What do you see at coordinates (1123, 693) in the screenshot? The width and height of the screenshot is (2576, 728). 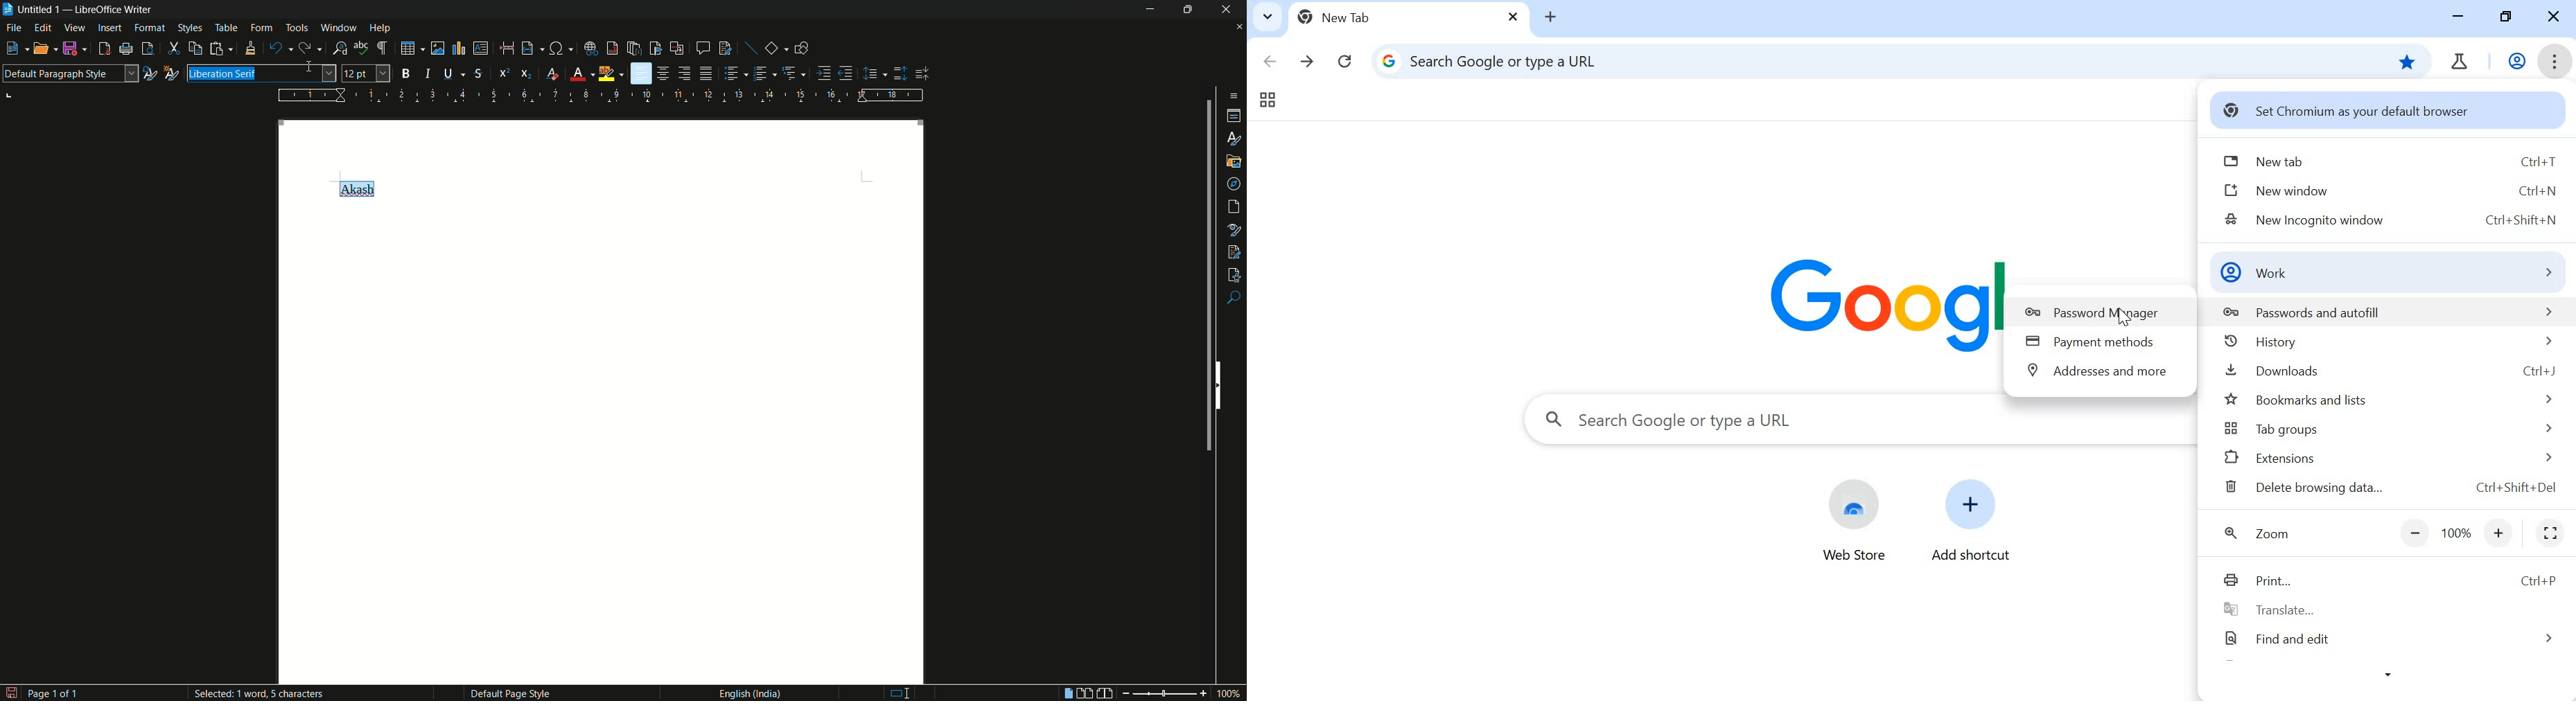 I see `zoom out` at bounding box center [1123, 693].